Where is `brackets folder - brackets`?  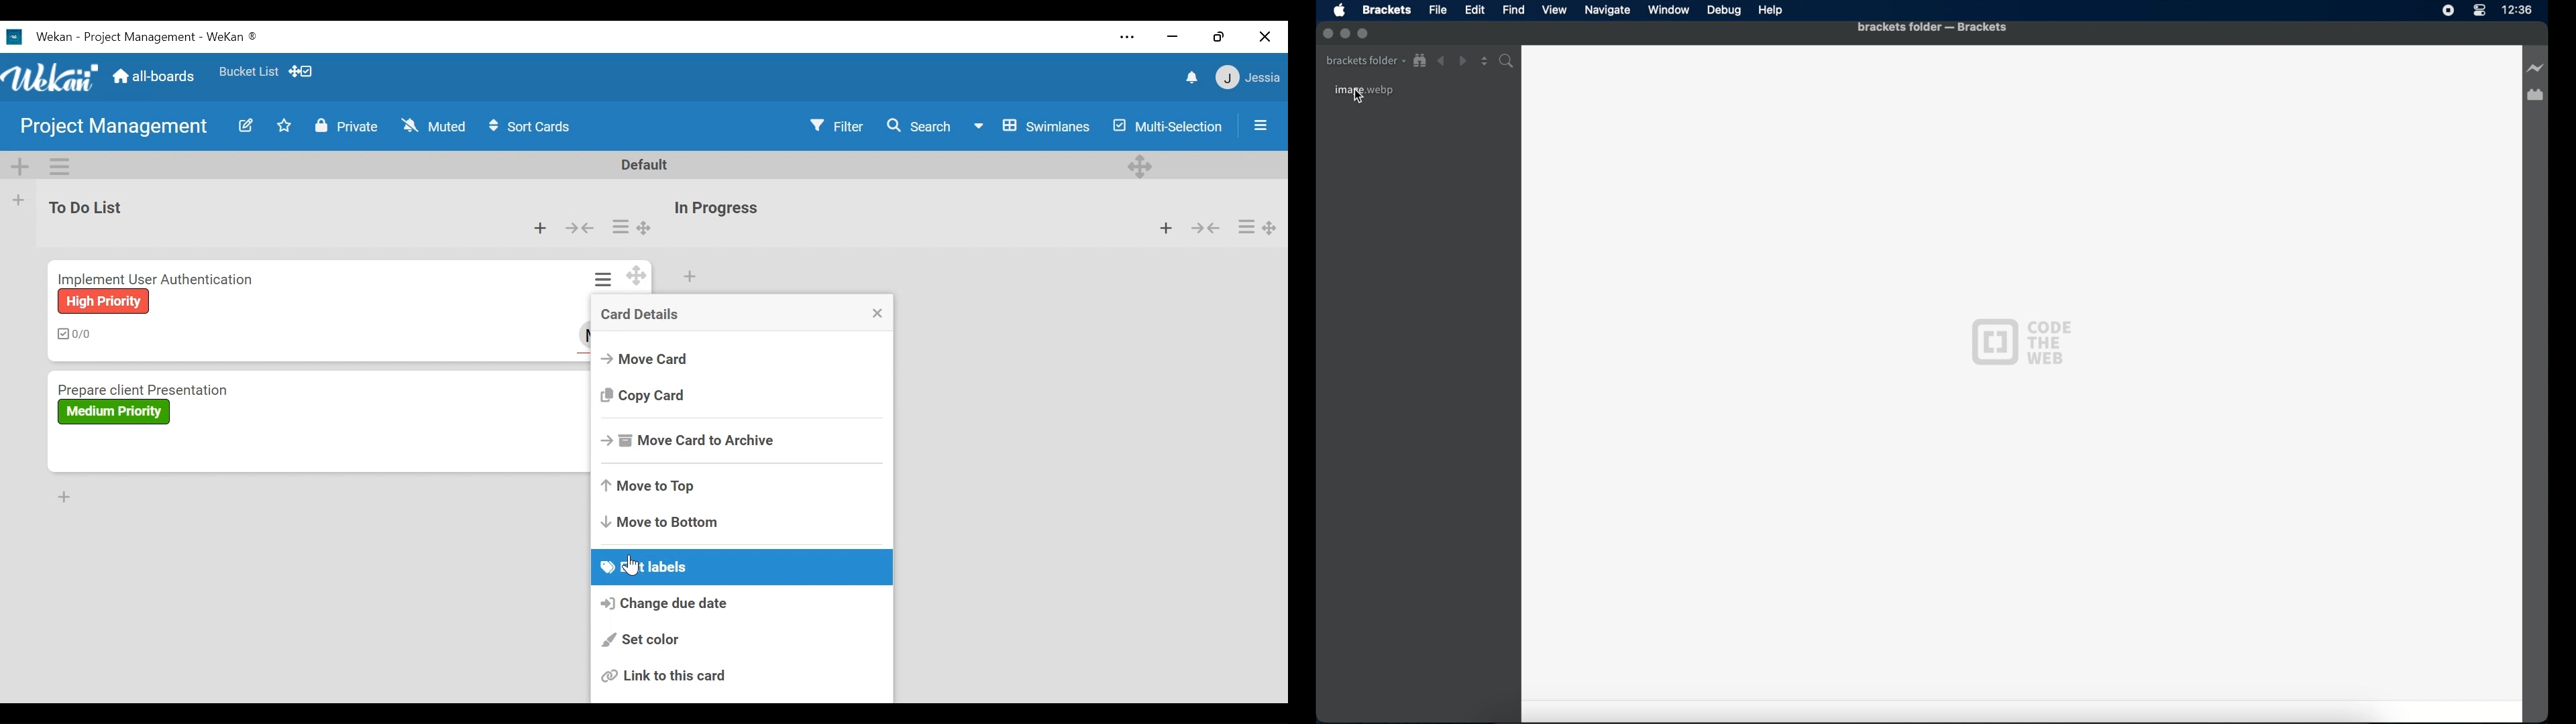 brackets folder - brackets is located at coordinates (1932, 28).